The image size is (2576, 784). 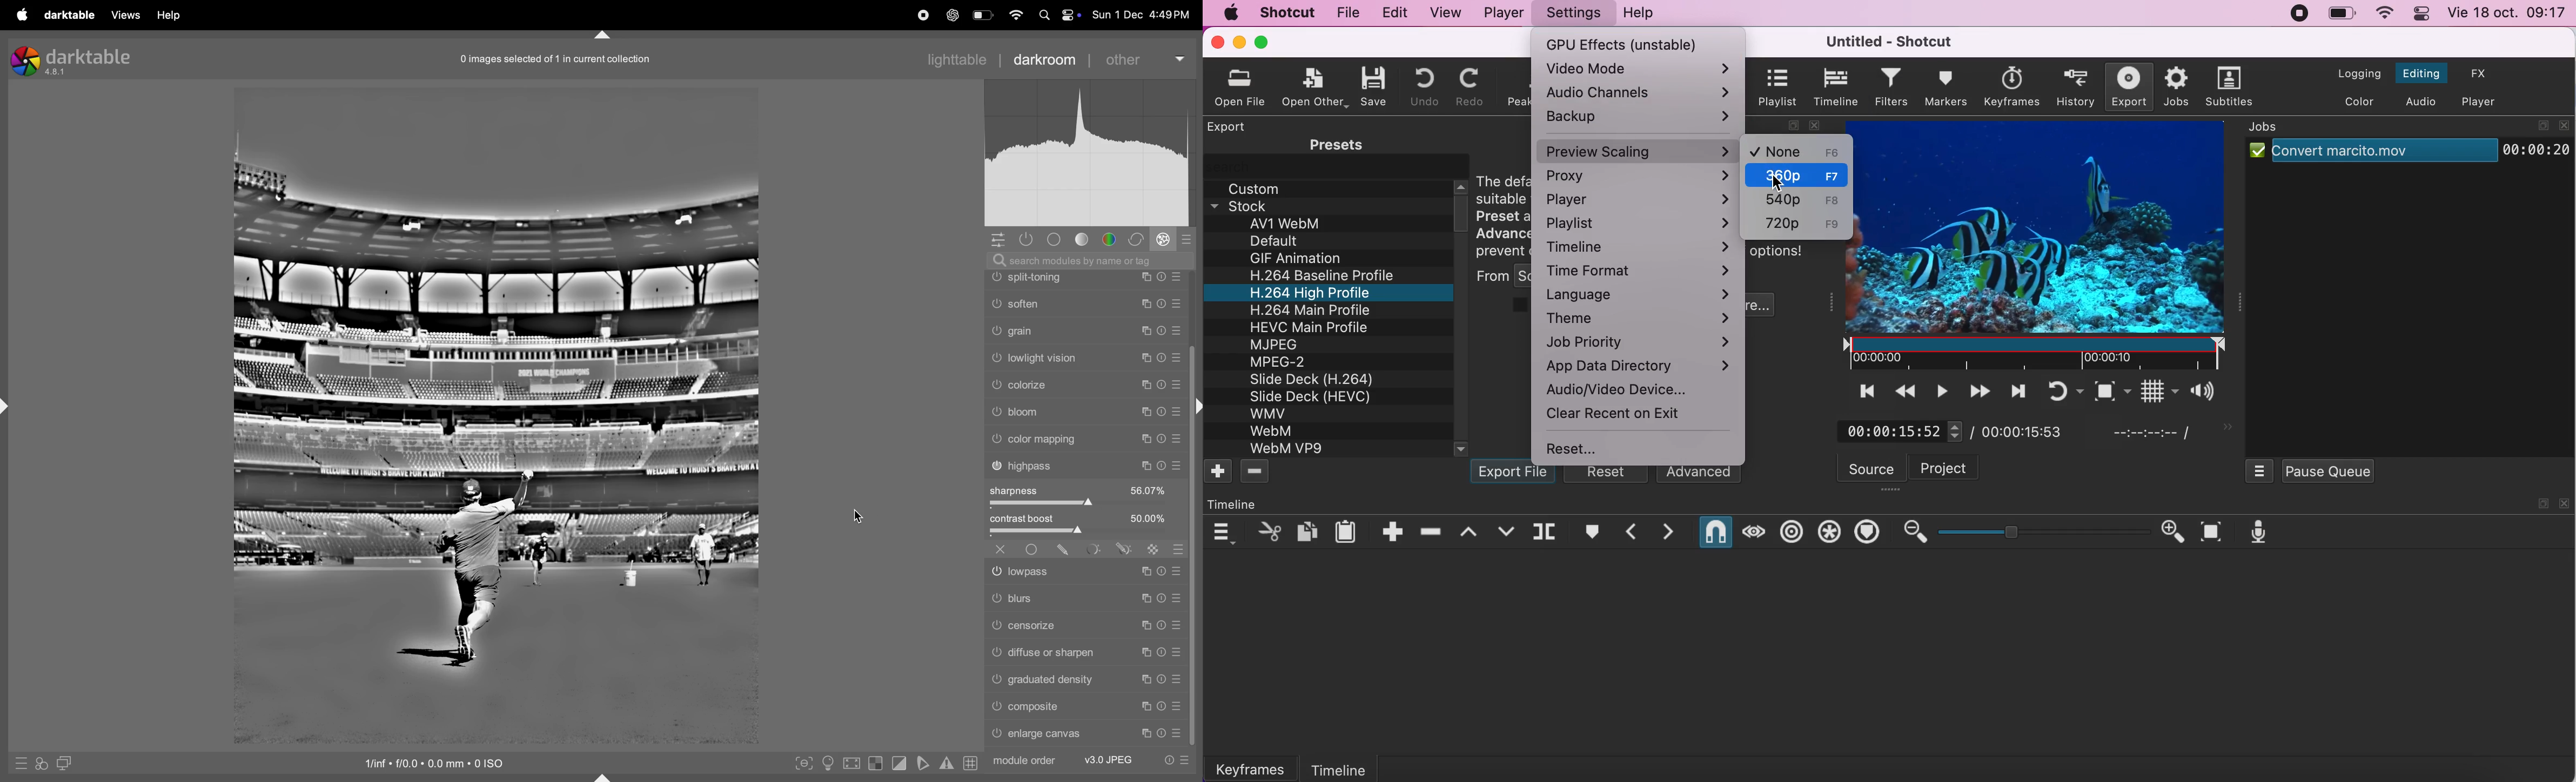 I want to click on minimize, so click(x=1240, y=42).